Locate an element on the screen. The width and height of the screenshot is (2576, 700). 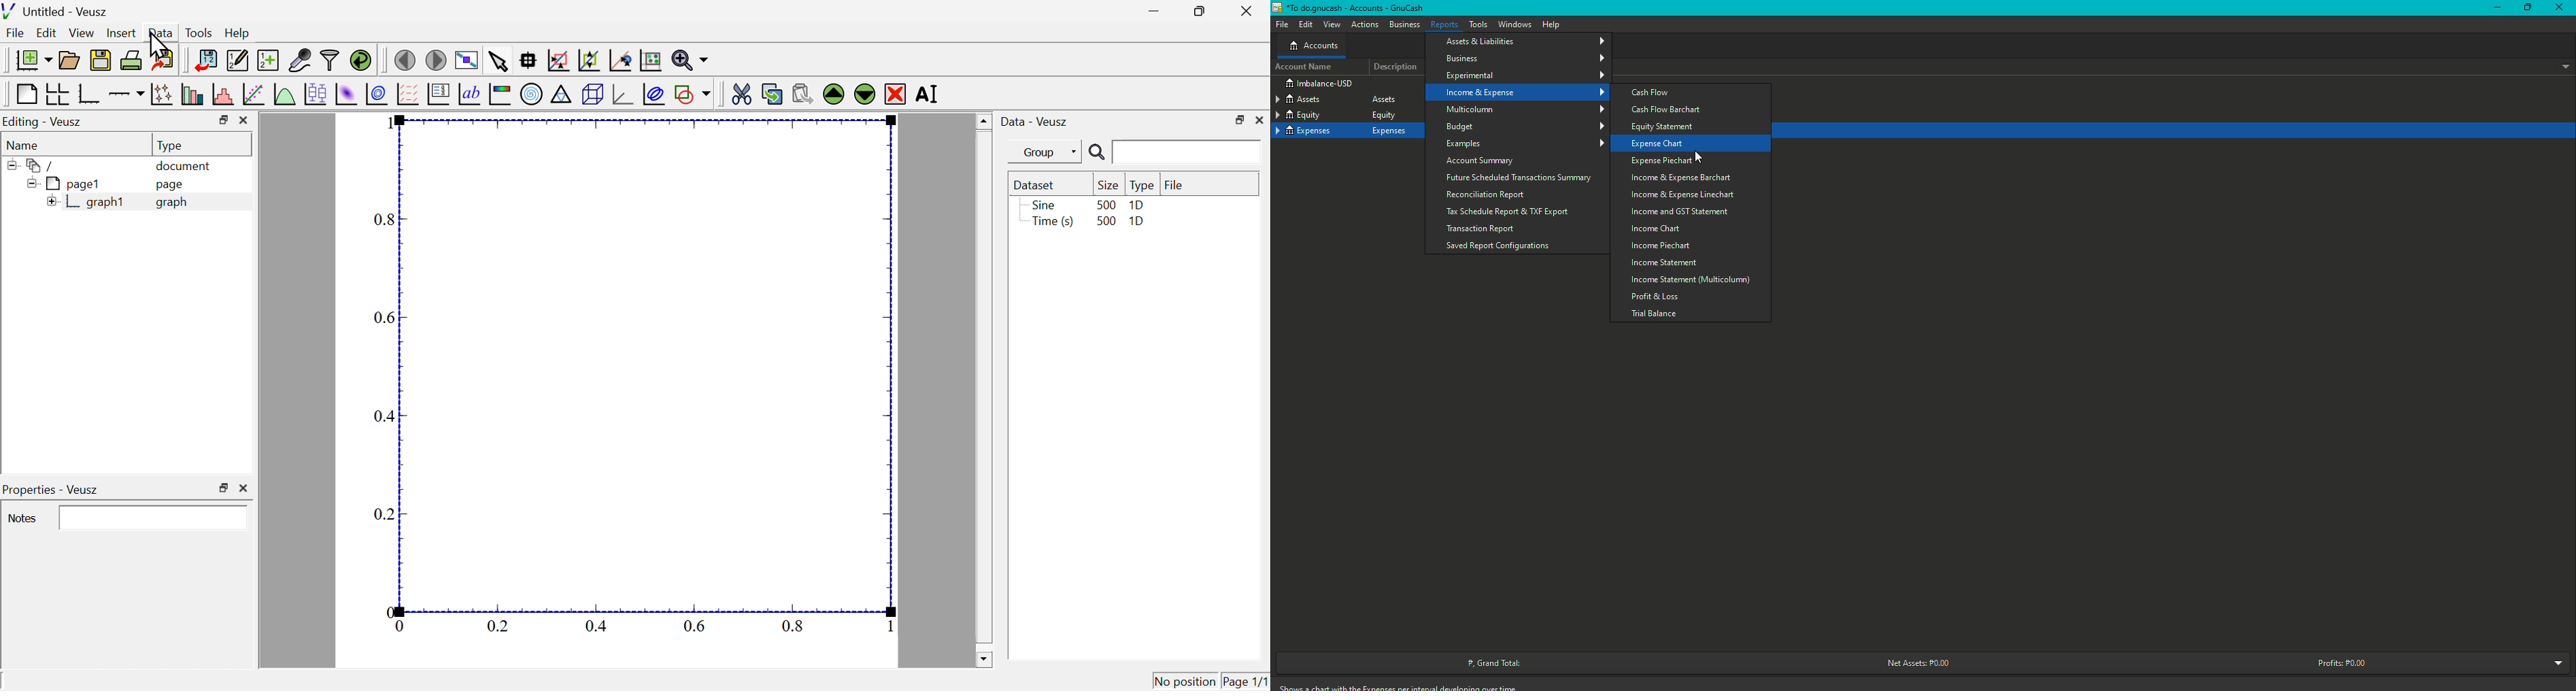
Account Summary is located at coordinates (1482, 161).